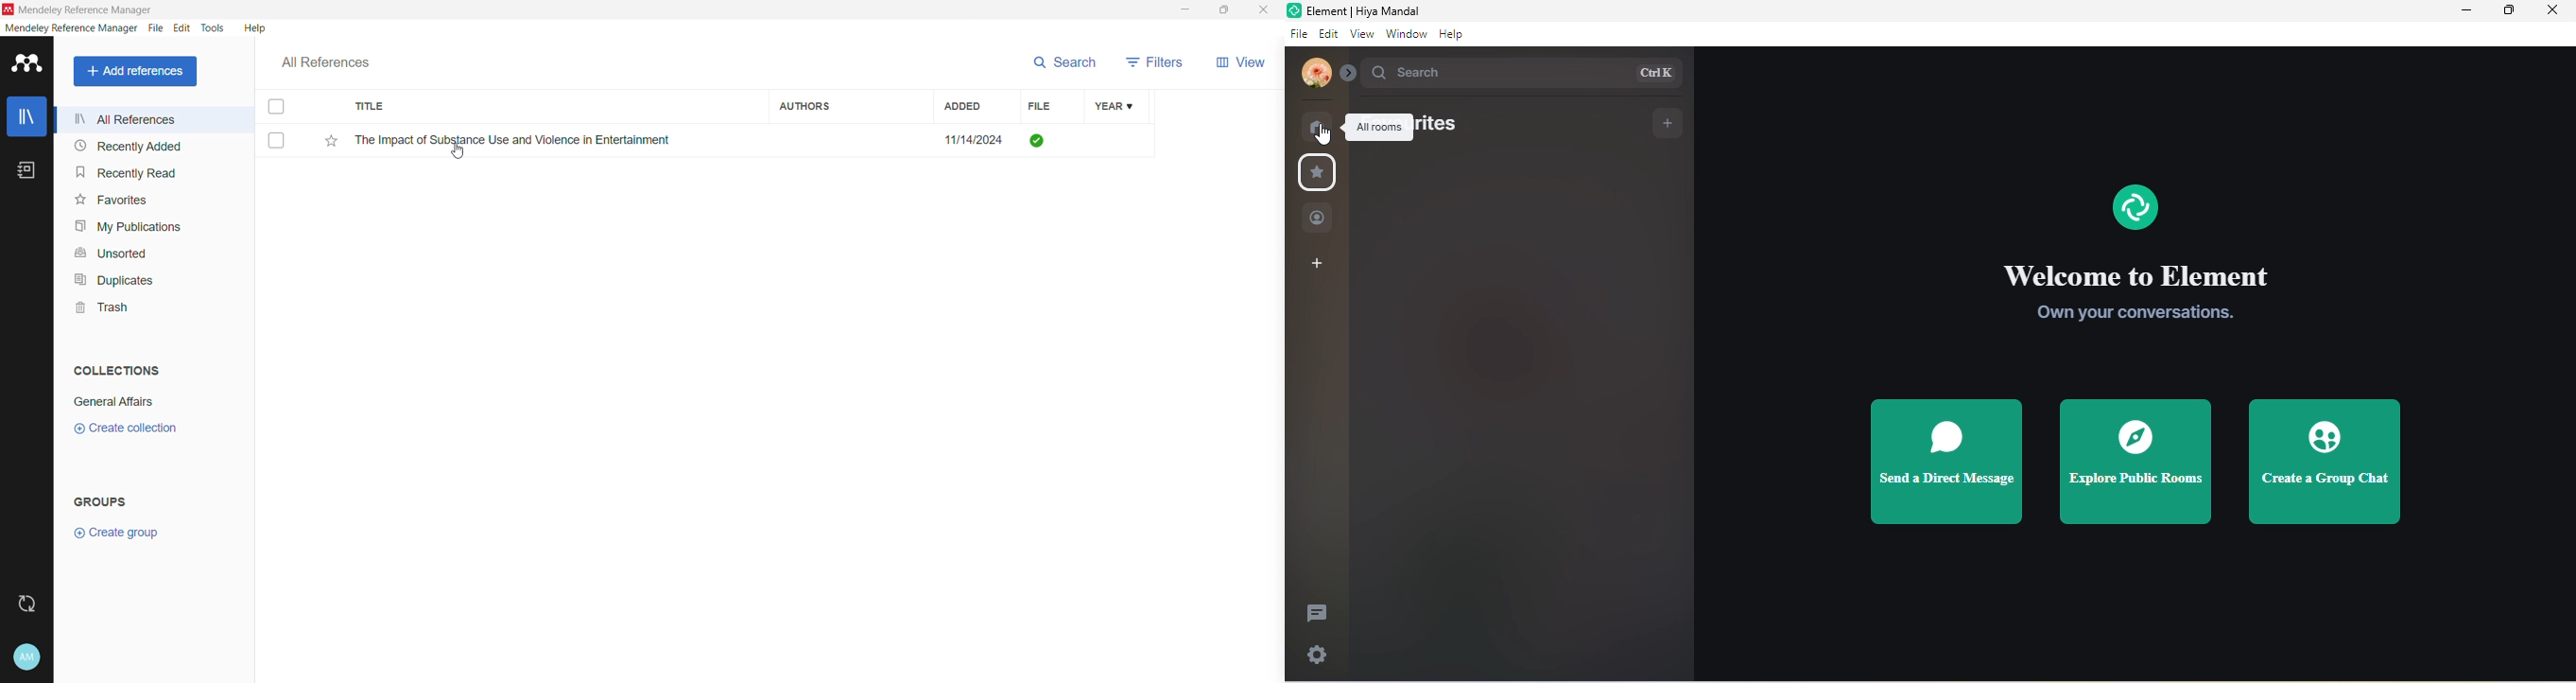 This screenshot has height=700, width=2576. I want to click on View, so click(1245, 65).